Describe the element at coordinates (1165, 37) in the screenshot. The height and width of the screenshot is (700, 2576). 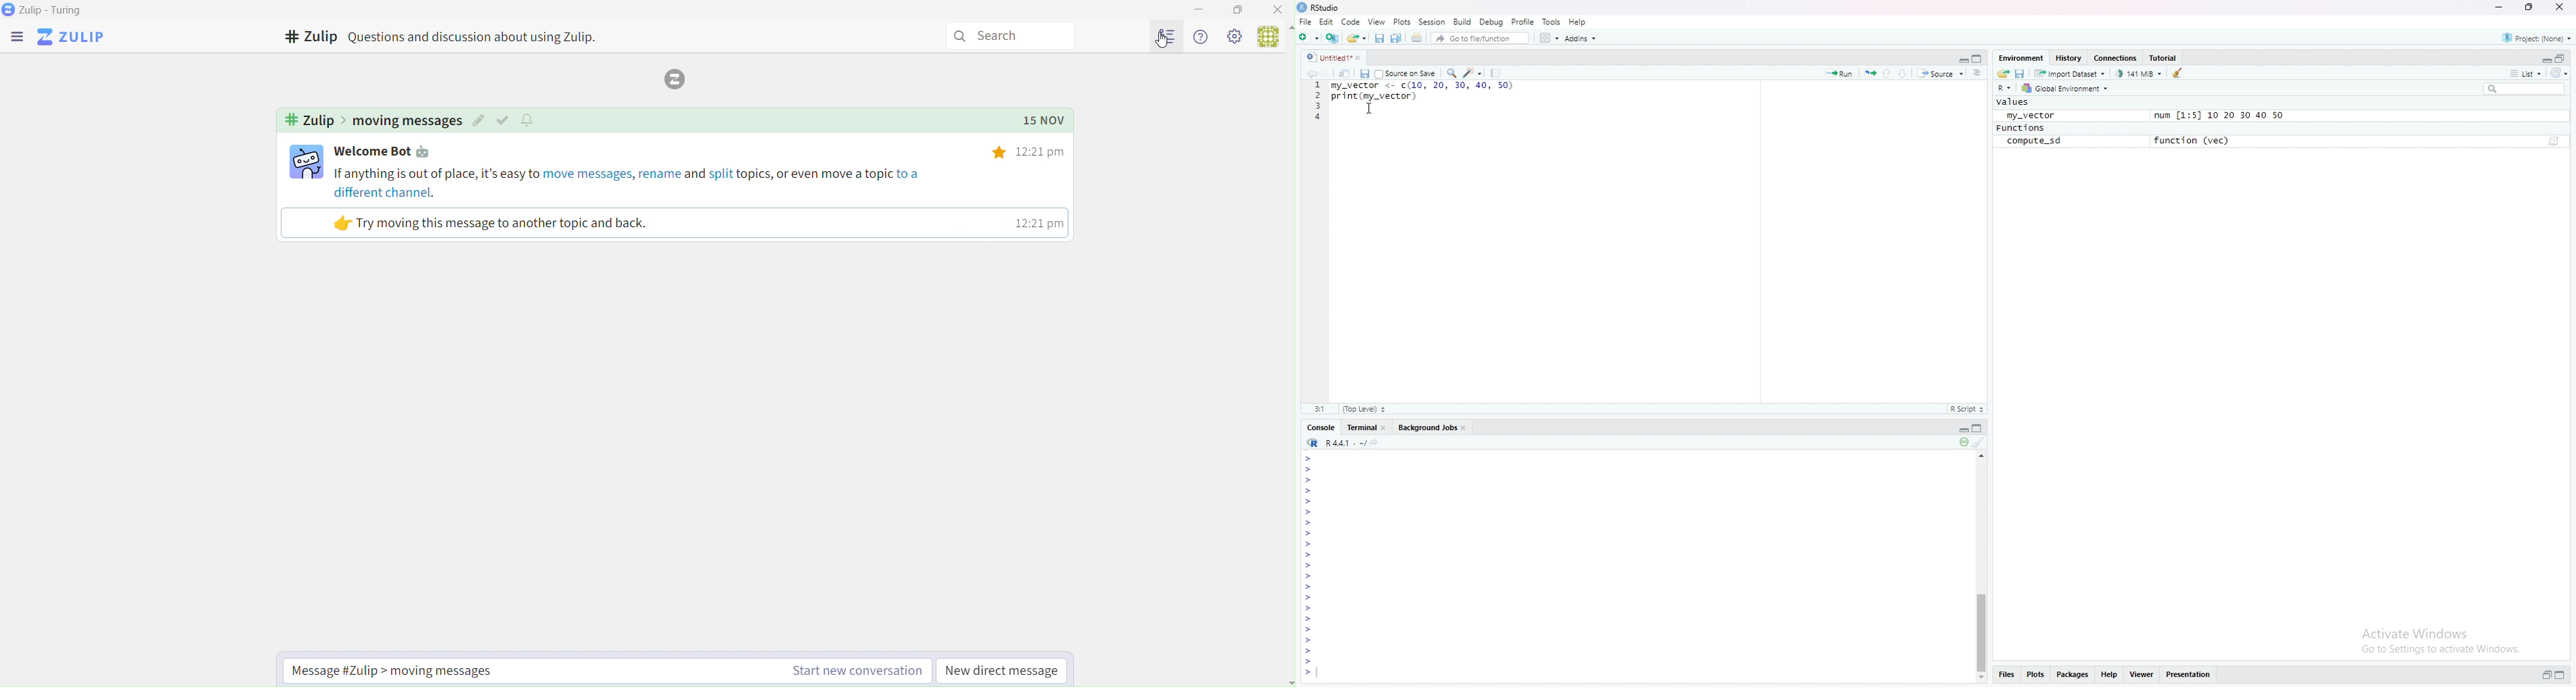
I see `Users` at that location.